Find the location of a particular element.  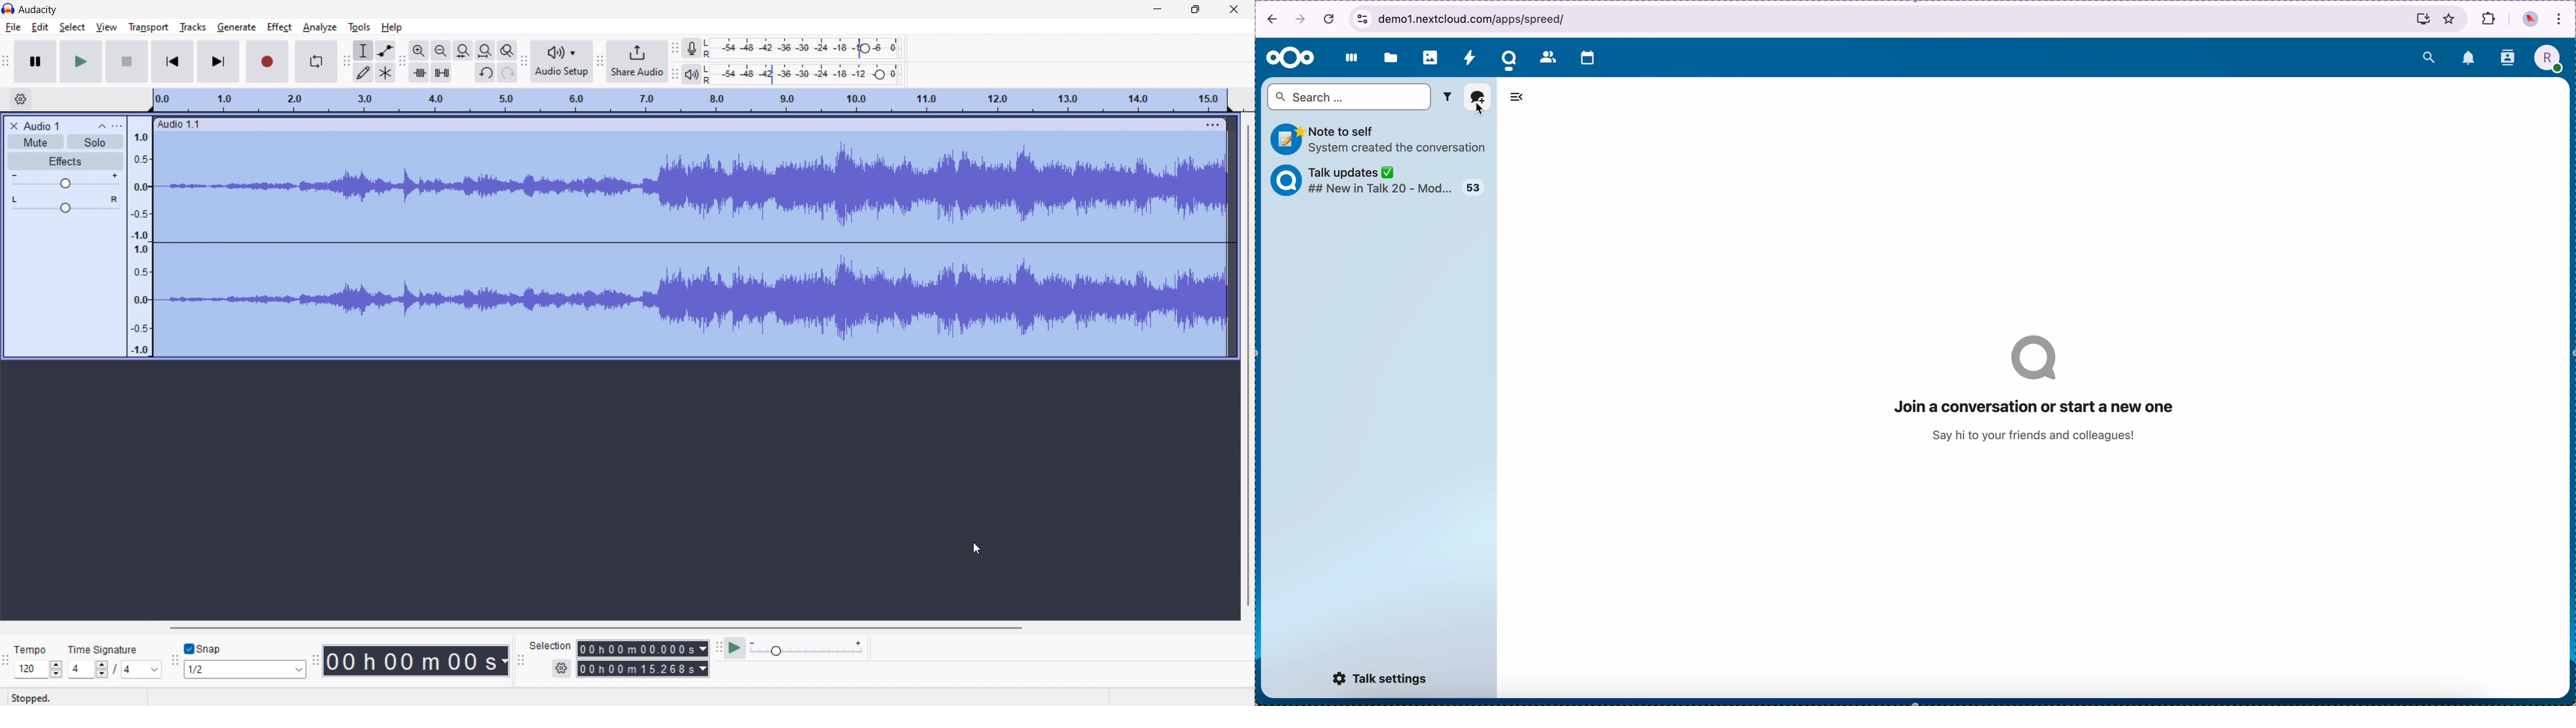

playback level is located at coordinates (806, 75).